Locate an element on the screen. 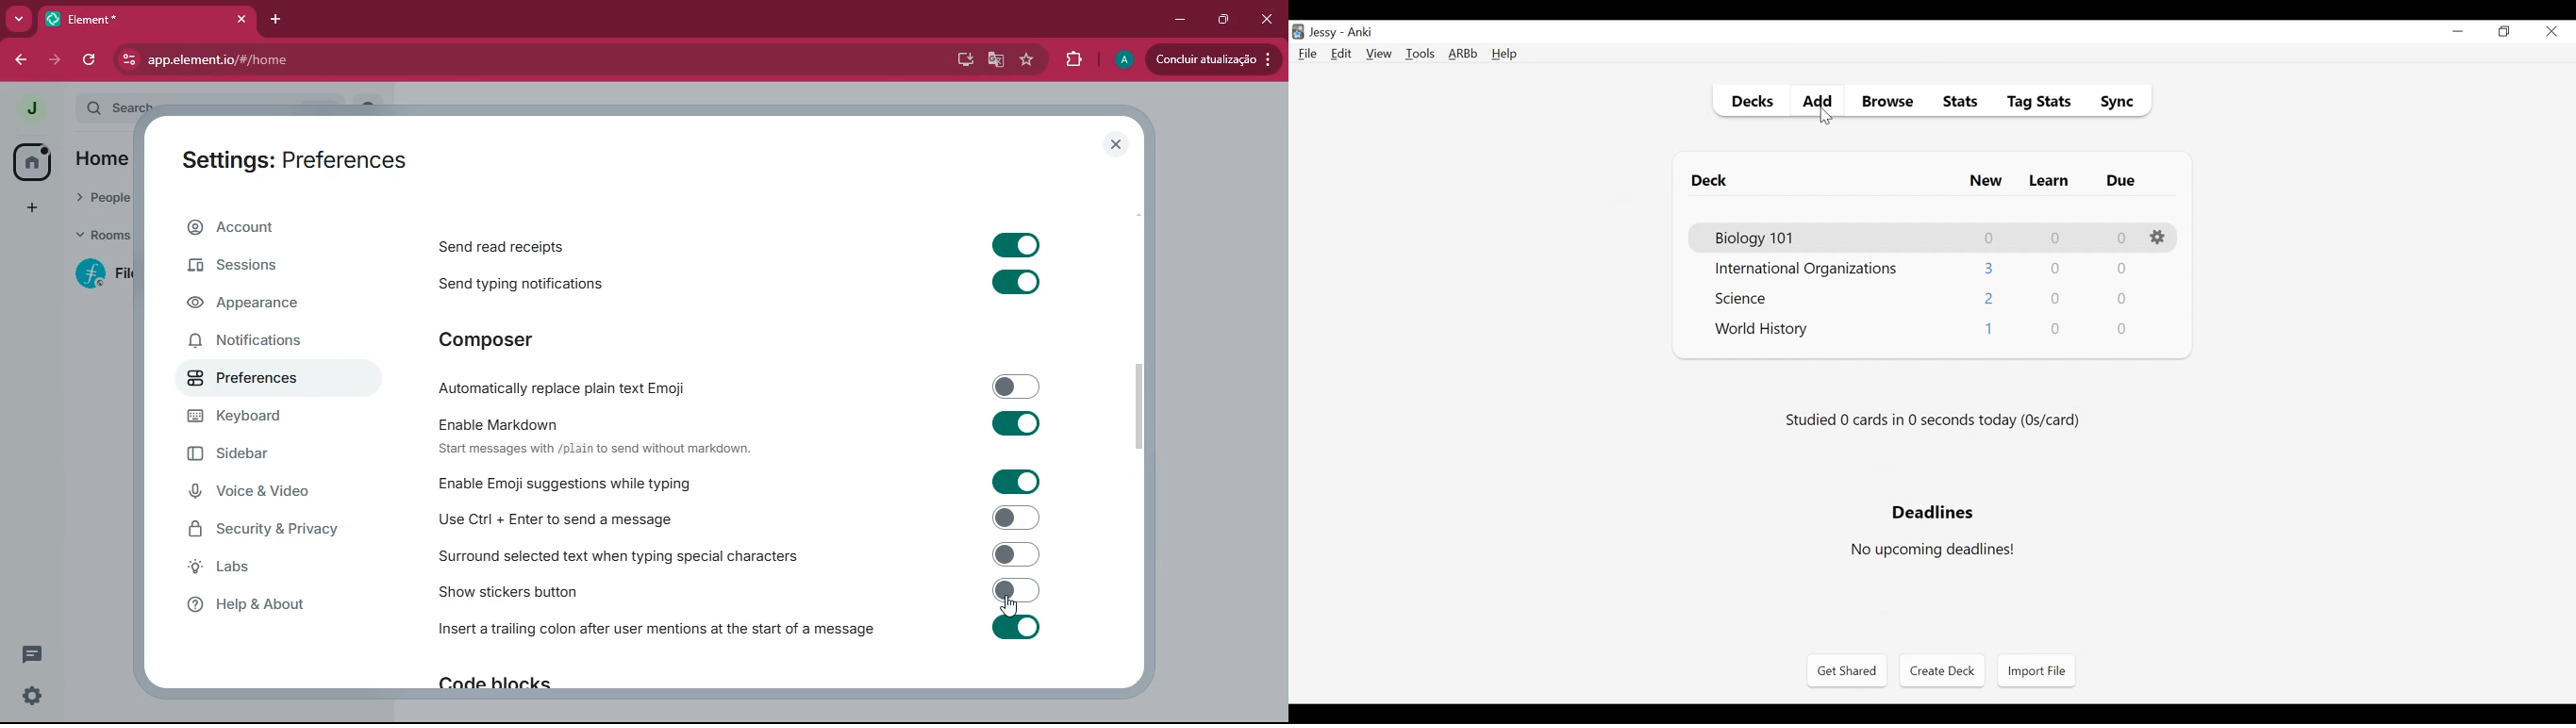 This screenshot has height=728, width=2576. help is located at coordinates (266, 604).